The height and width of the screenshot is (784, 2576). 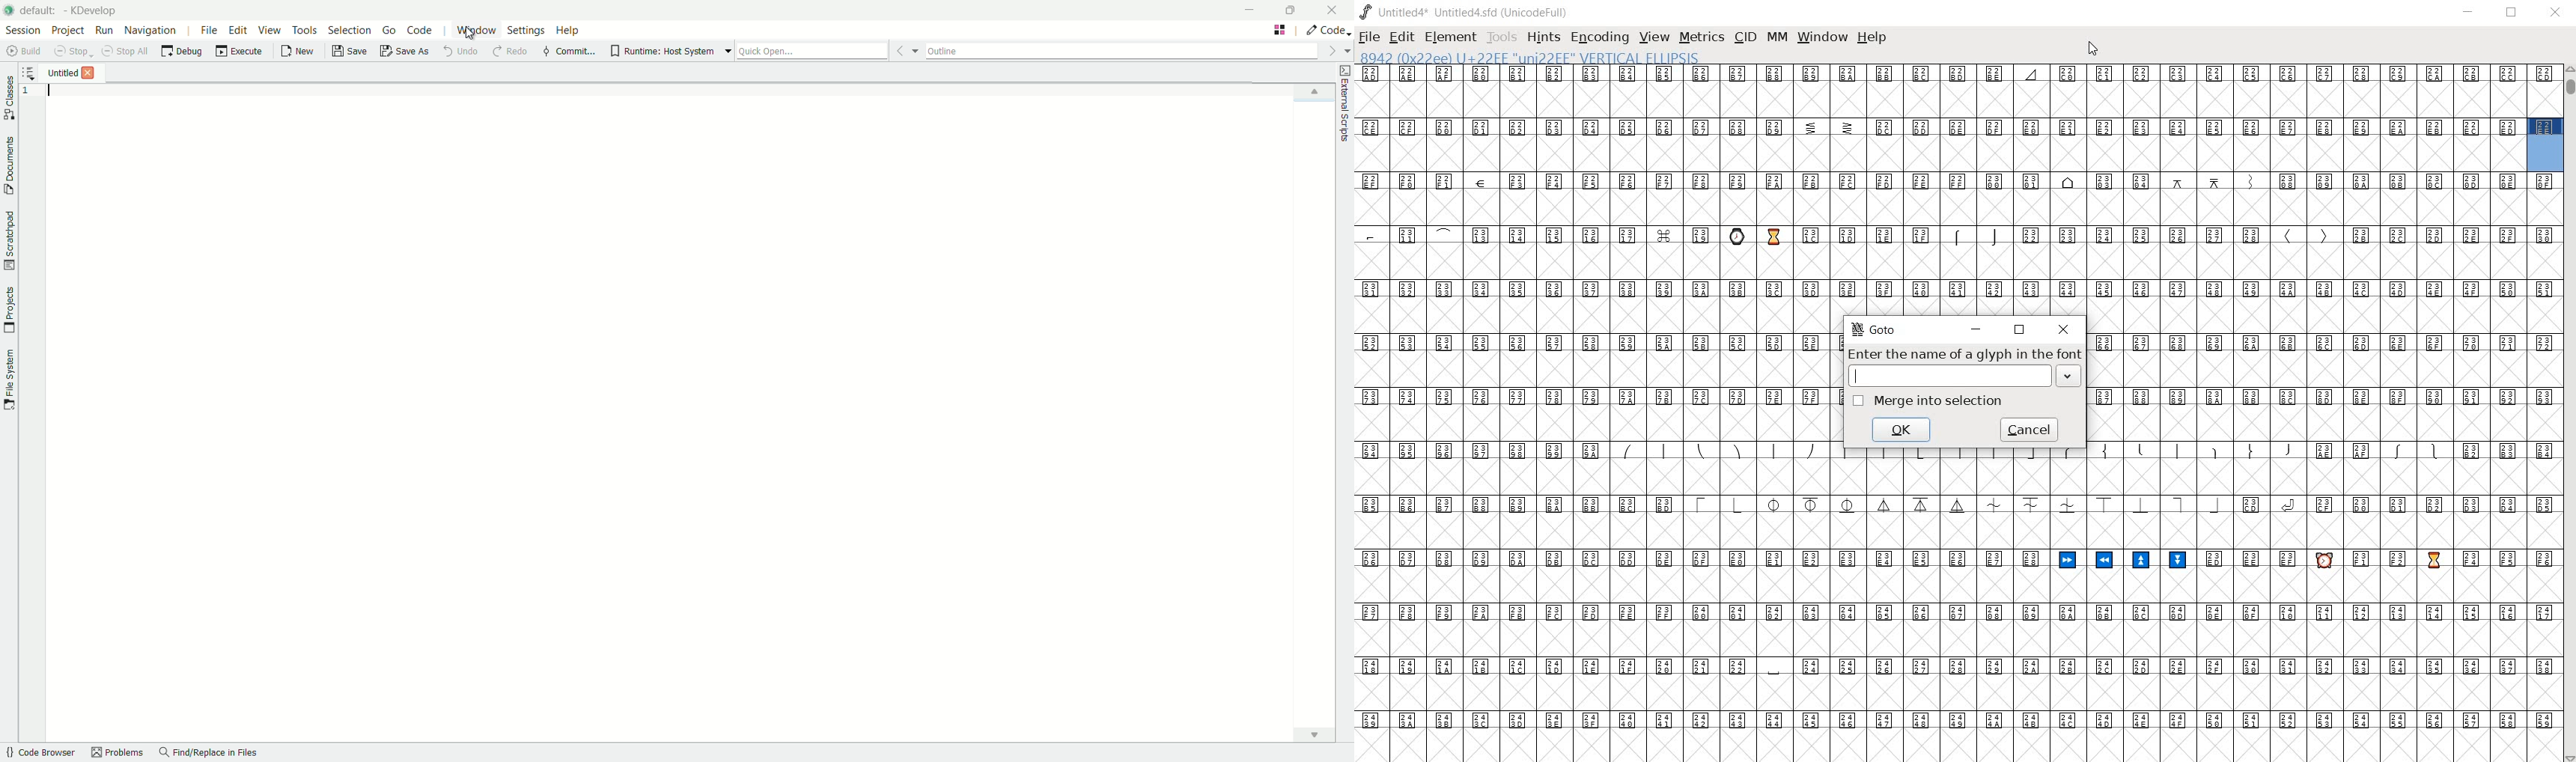 I want to click on quick browser, so click(x=41, y=752).